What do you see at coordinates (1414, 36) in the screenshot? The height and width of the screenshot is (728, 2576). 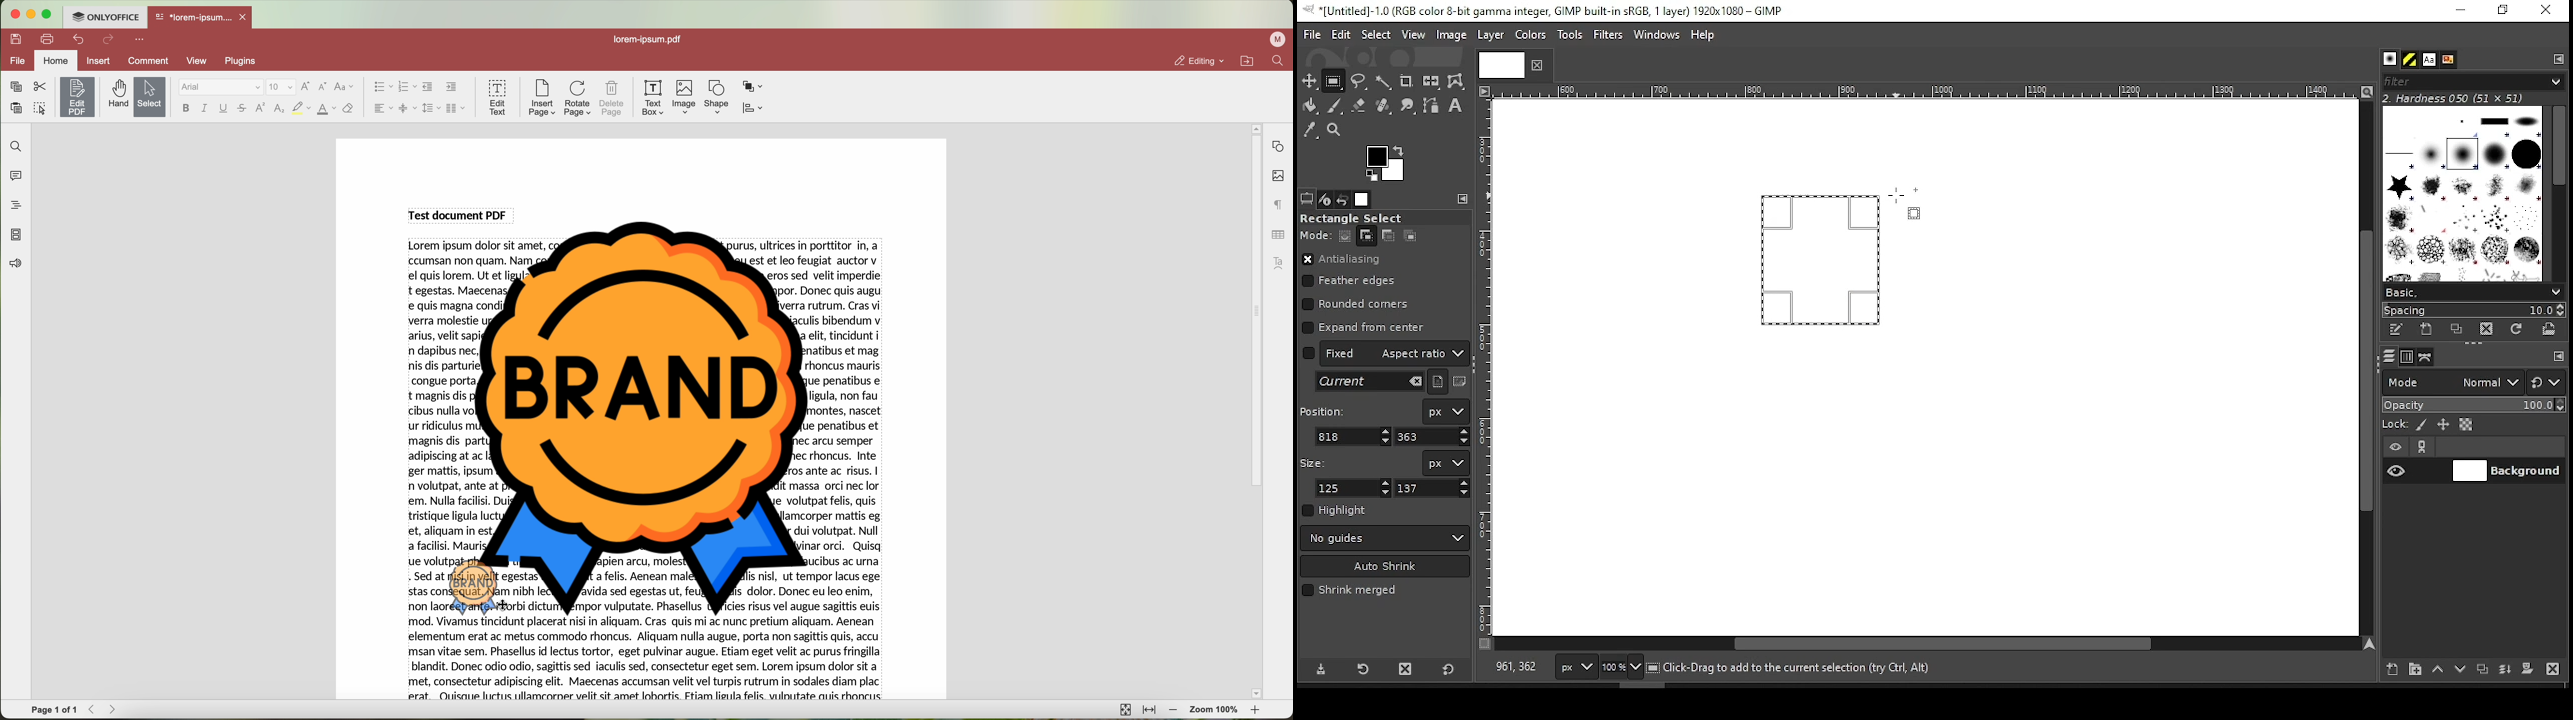 I see `view` at bounding box center [1414, 36].